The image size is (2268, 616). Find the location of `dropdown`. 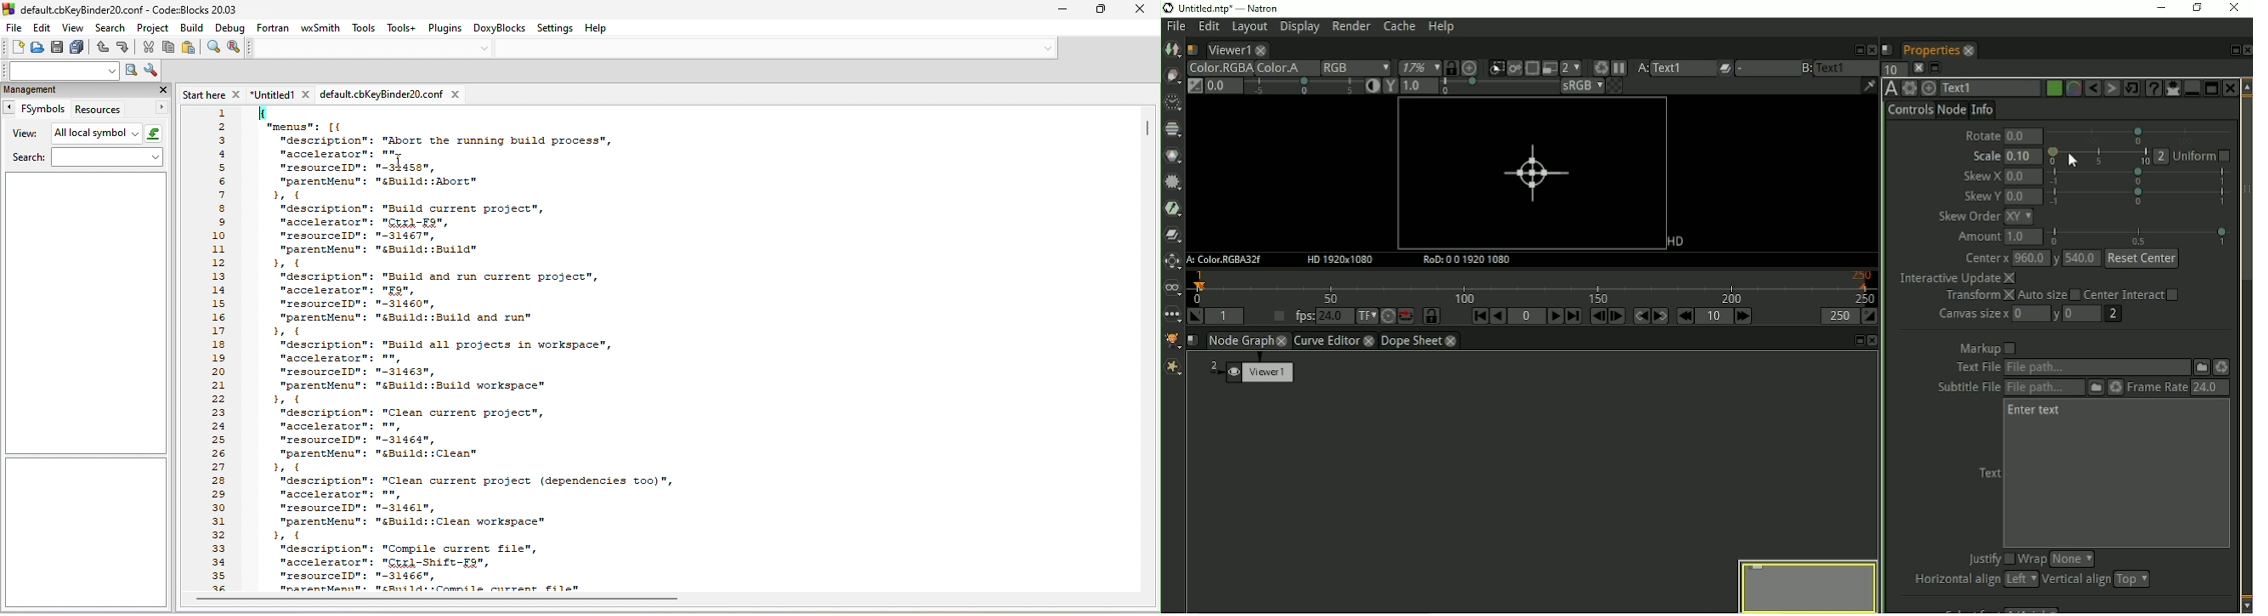

dropdown is located at coordinates (485, 48).